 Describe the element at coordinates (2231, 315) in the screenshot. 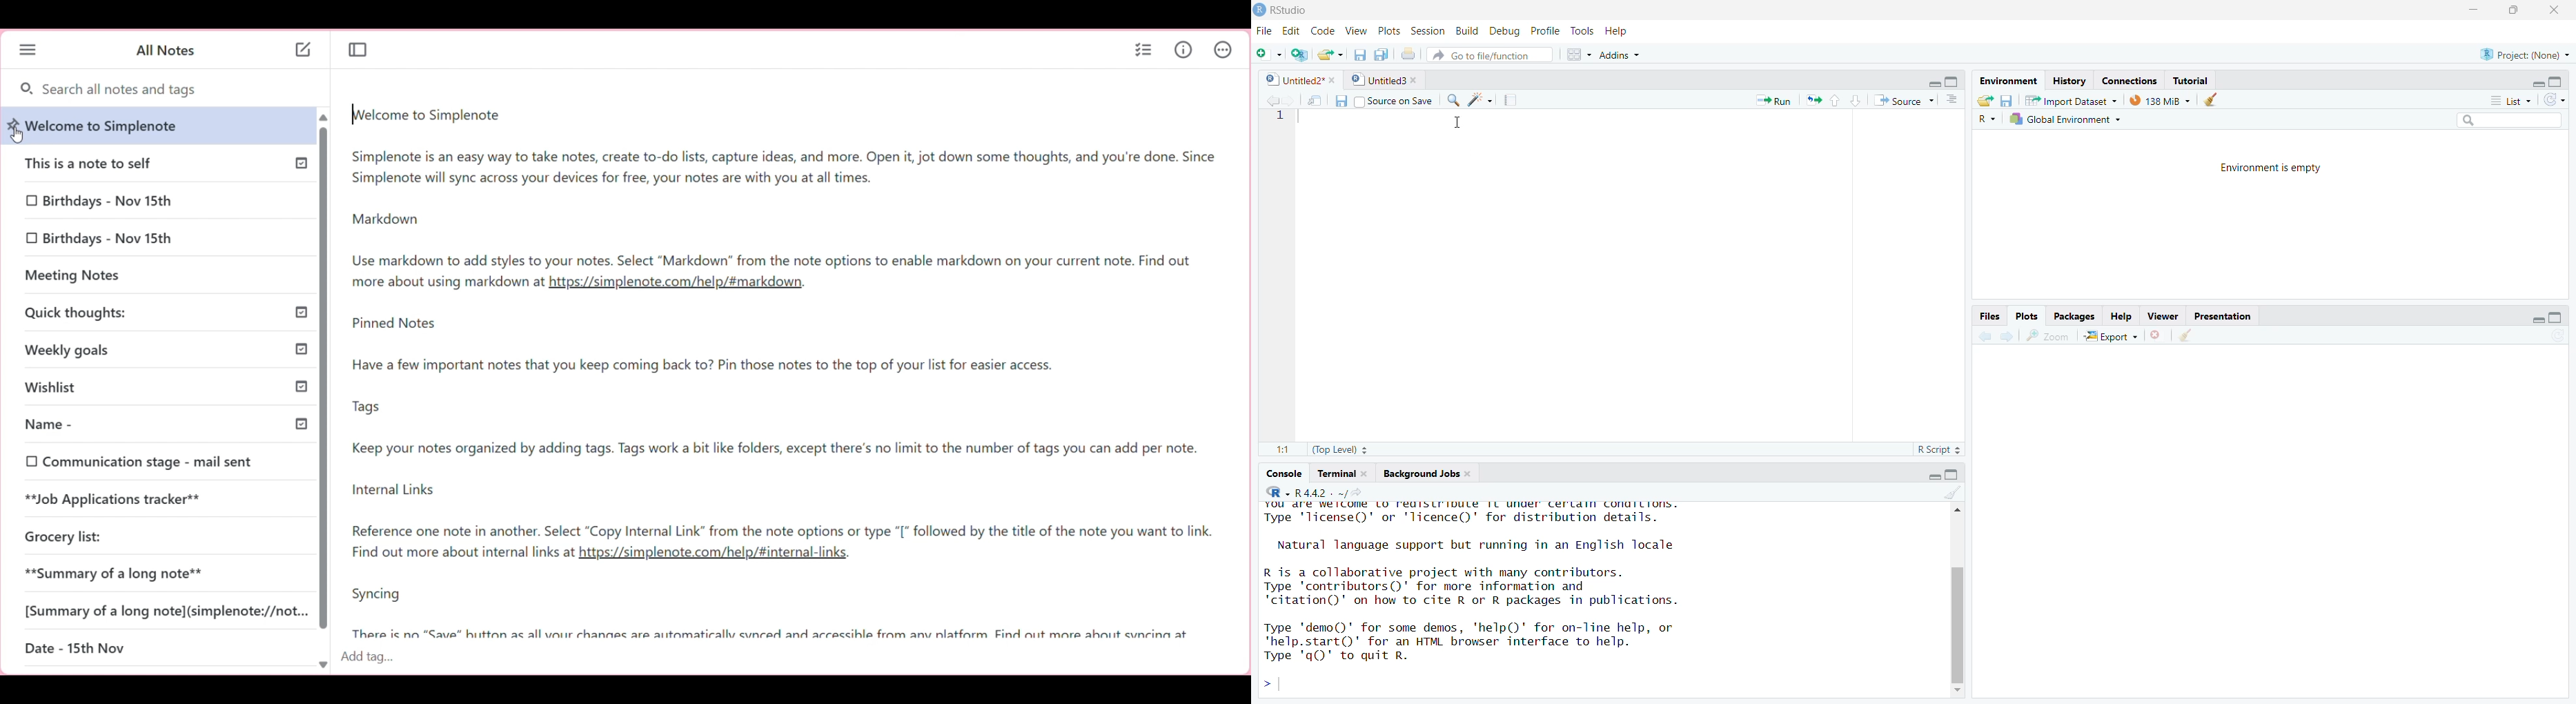

I see `Presentation` at that location.